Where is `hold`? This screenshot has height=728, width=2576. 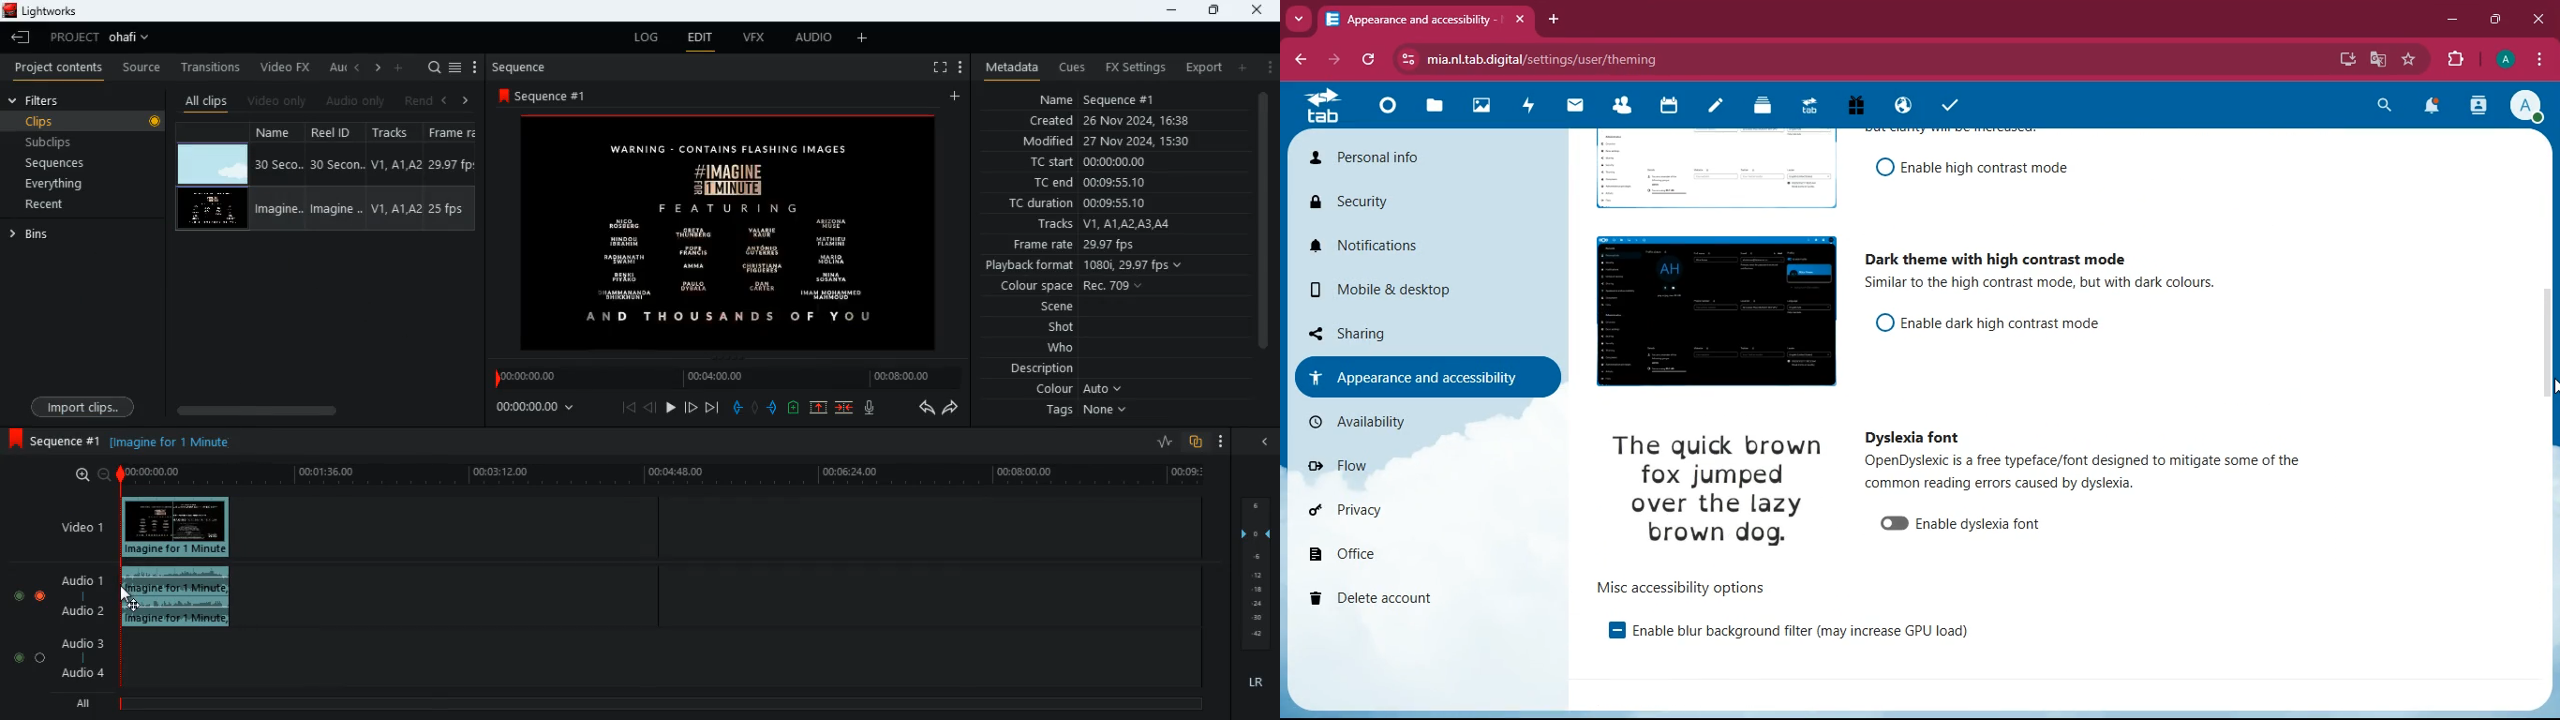
hold is located at coordinates (755, 408).